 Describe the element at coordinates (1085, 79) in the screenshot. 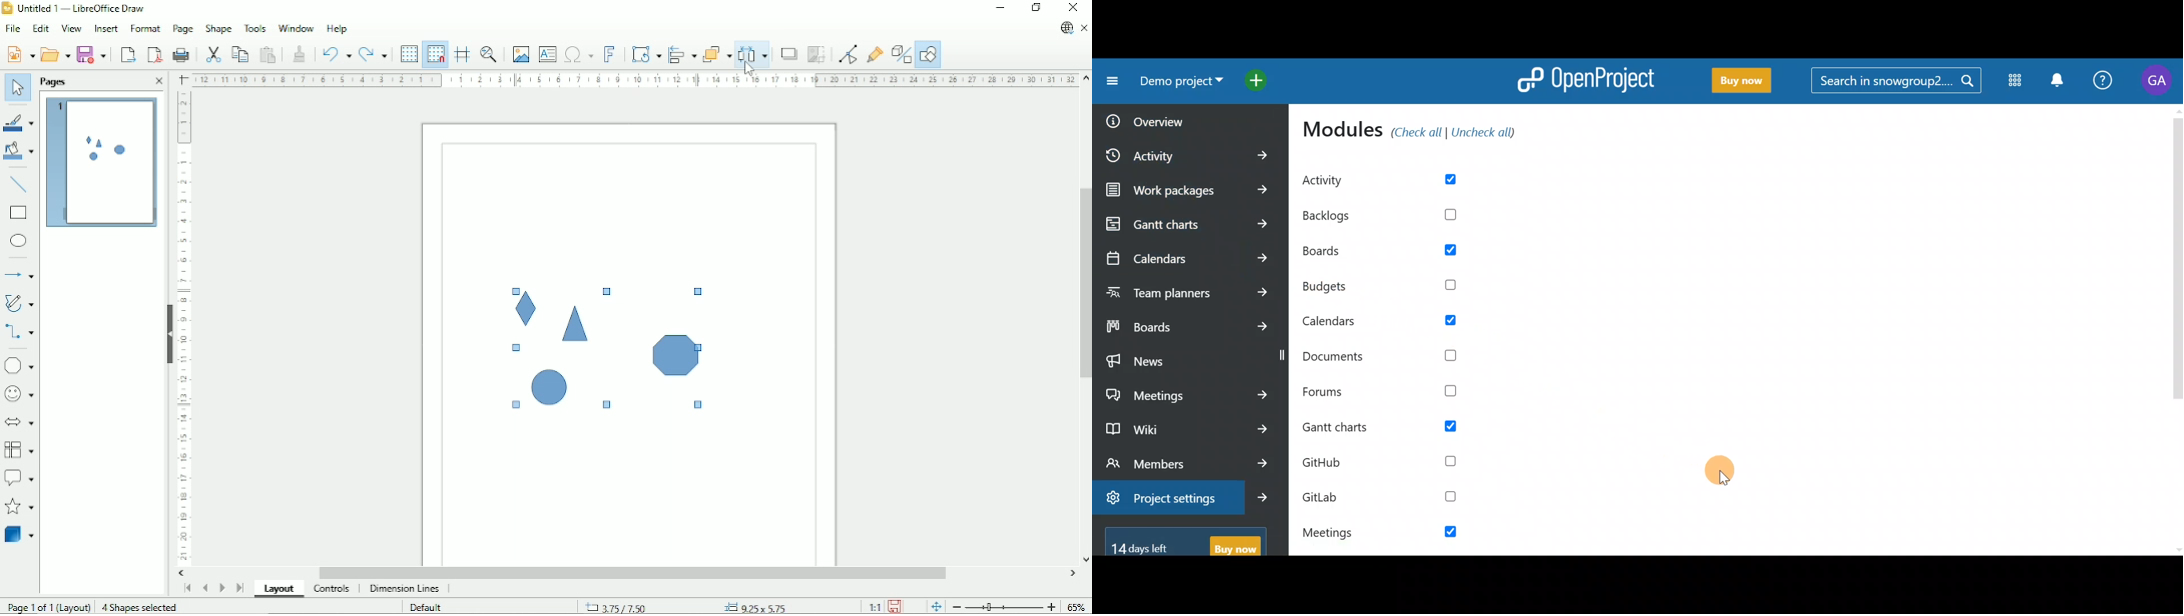

I see `Vertical scroll button` at that location.